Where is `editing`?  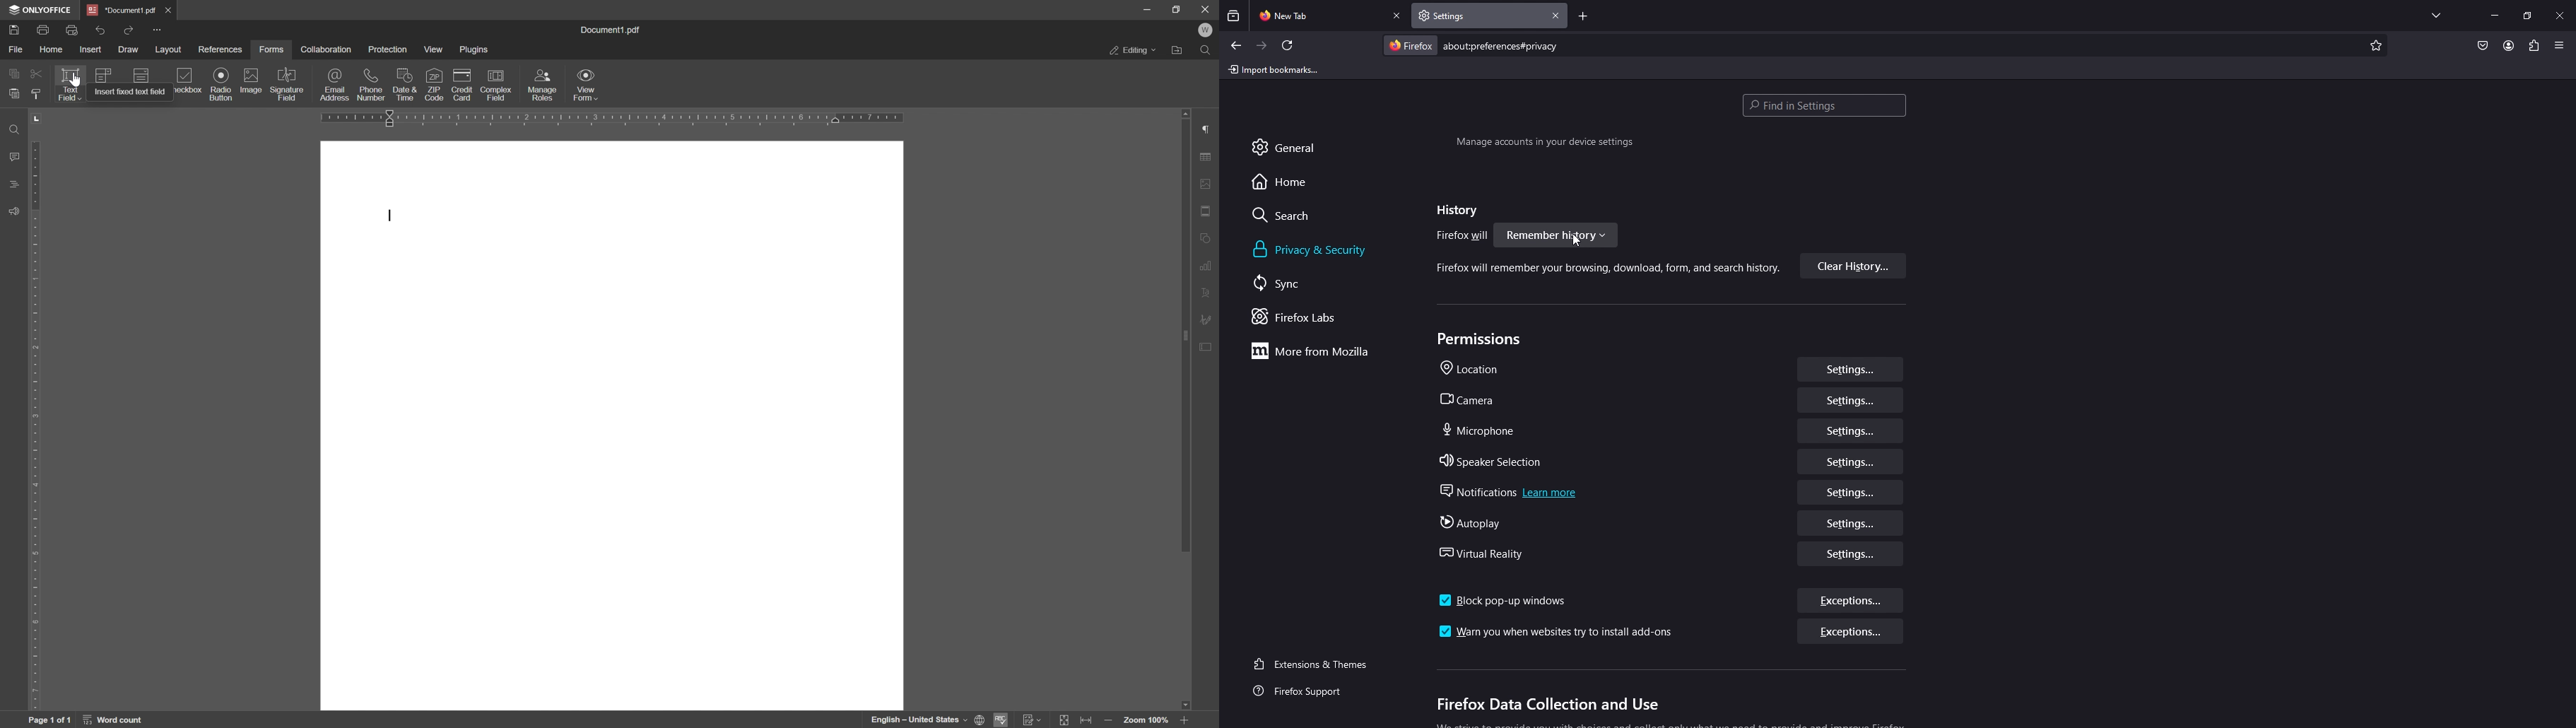 editing is located at coordinates (1133, 51).